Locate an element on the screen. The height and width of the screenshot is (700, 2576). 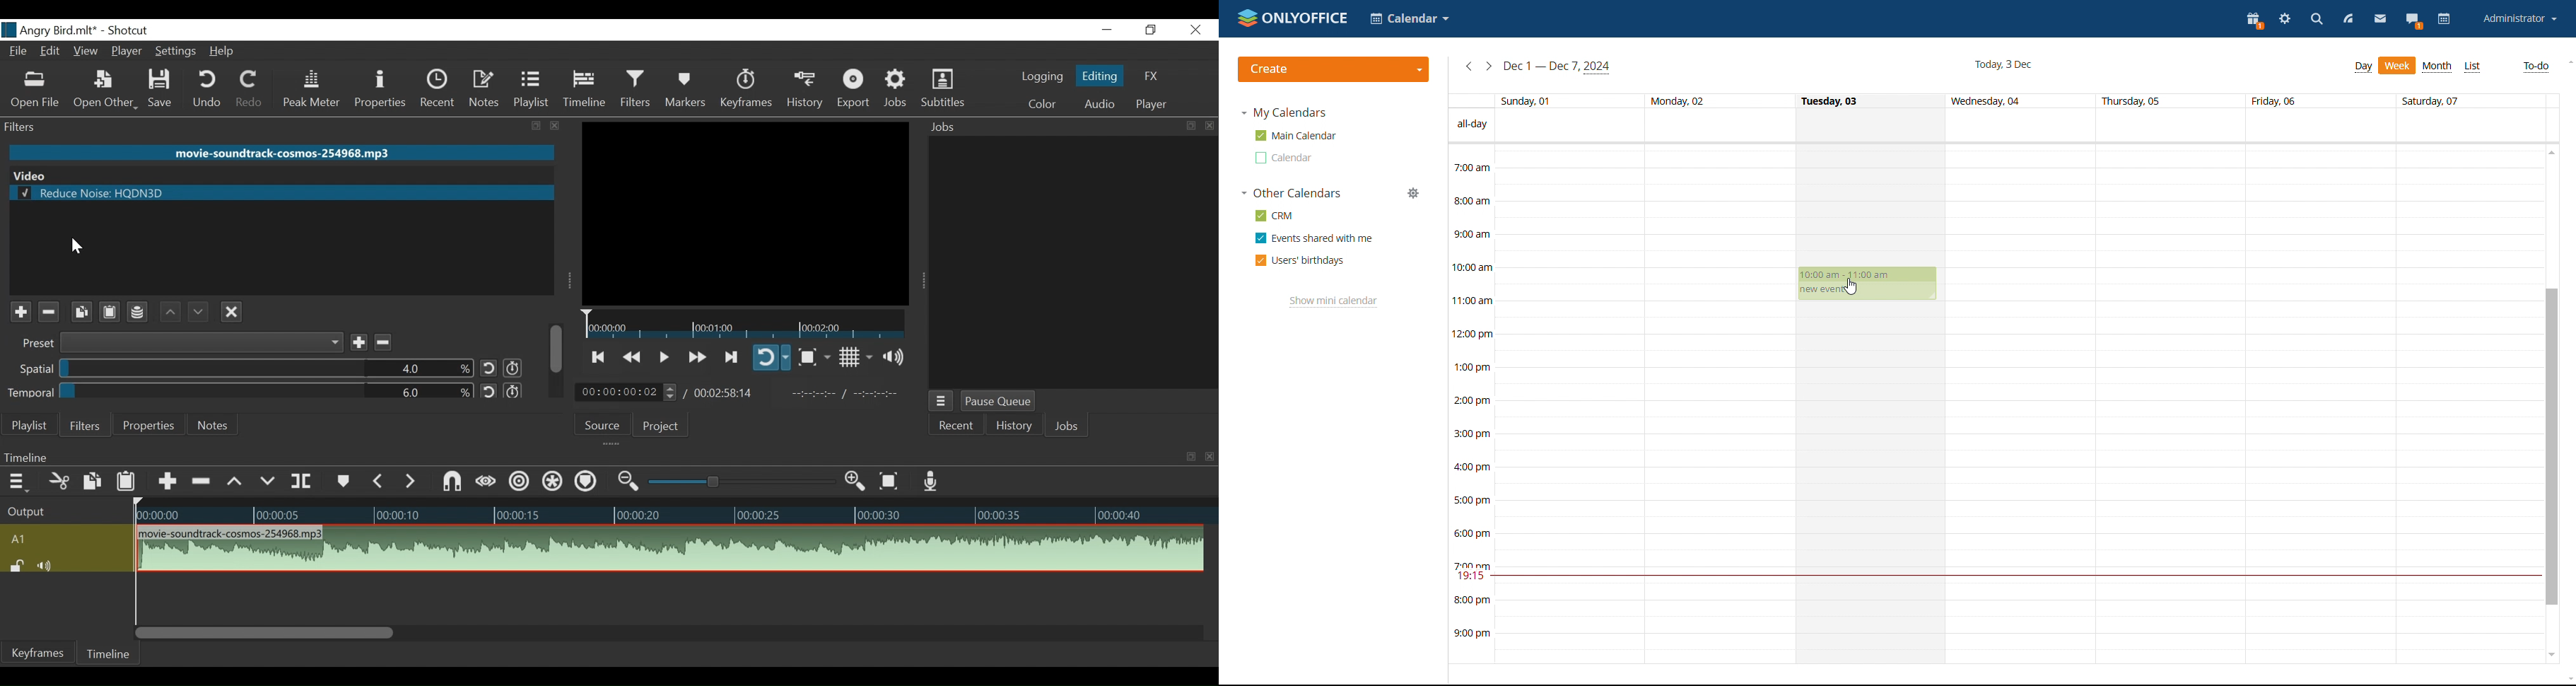
Editing is located at coordinates (1100, 74).